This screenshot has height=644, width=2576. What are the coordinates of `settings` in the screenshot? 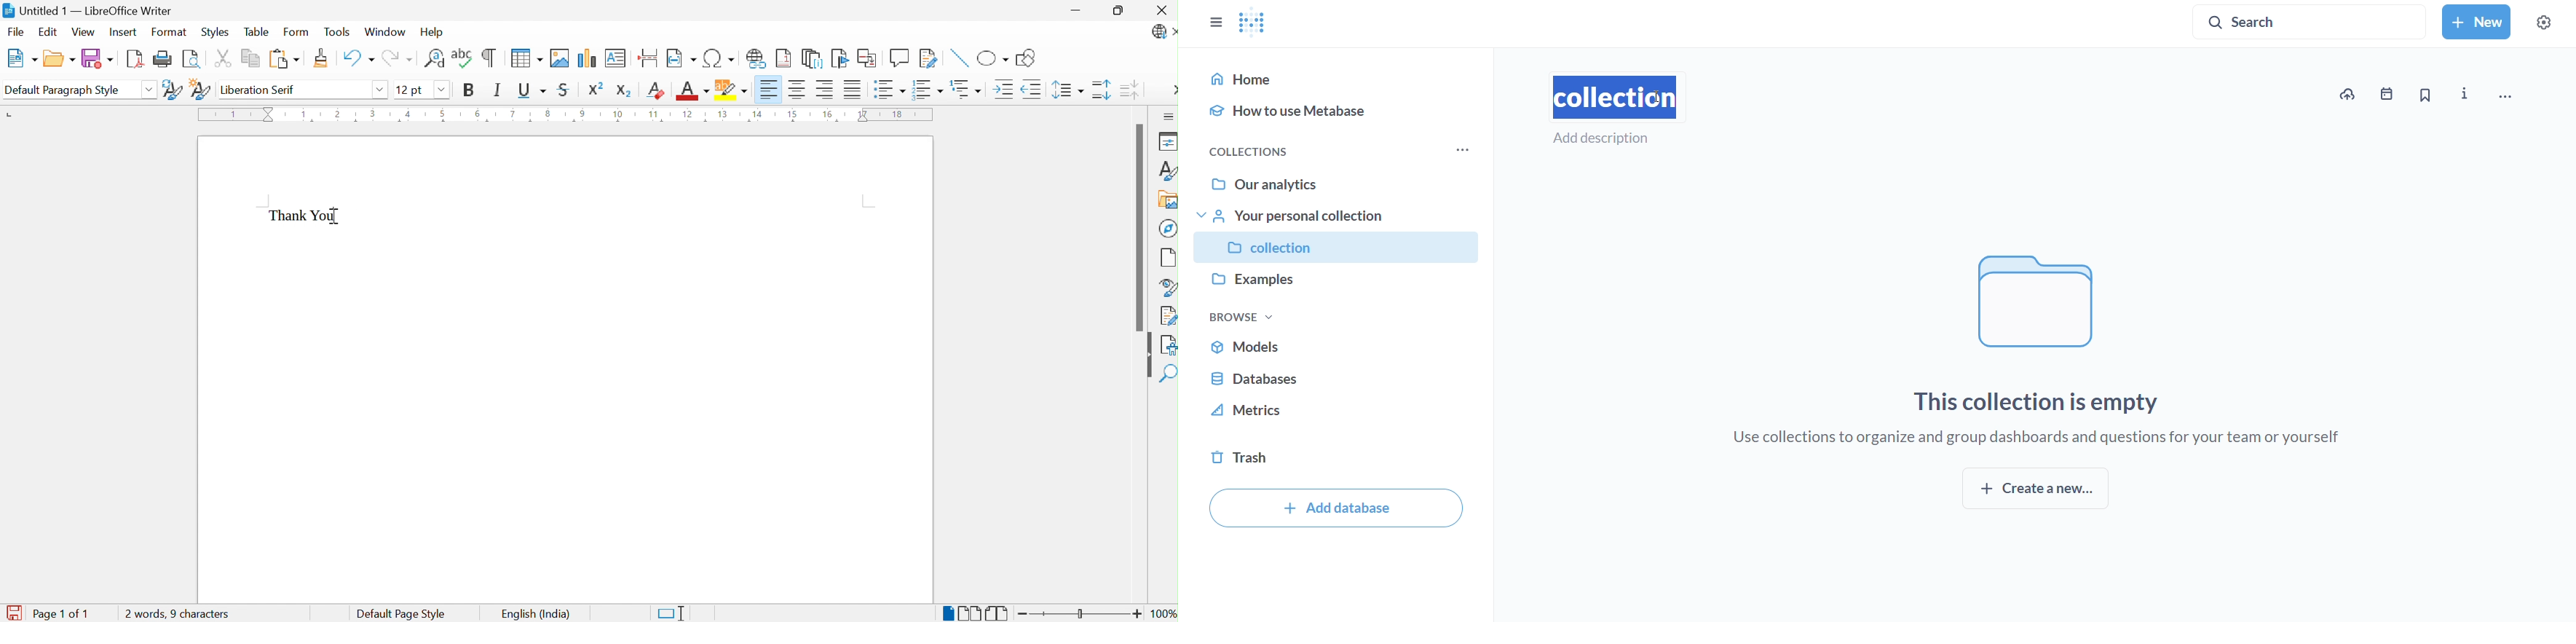 It's located at (2551, 19).